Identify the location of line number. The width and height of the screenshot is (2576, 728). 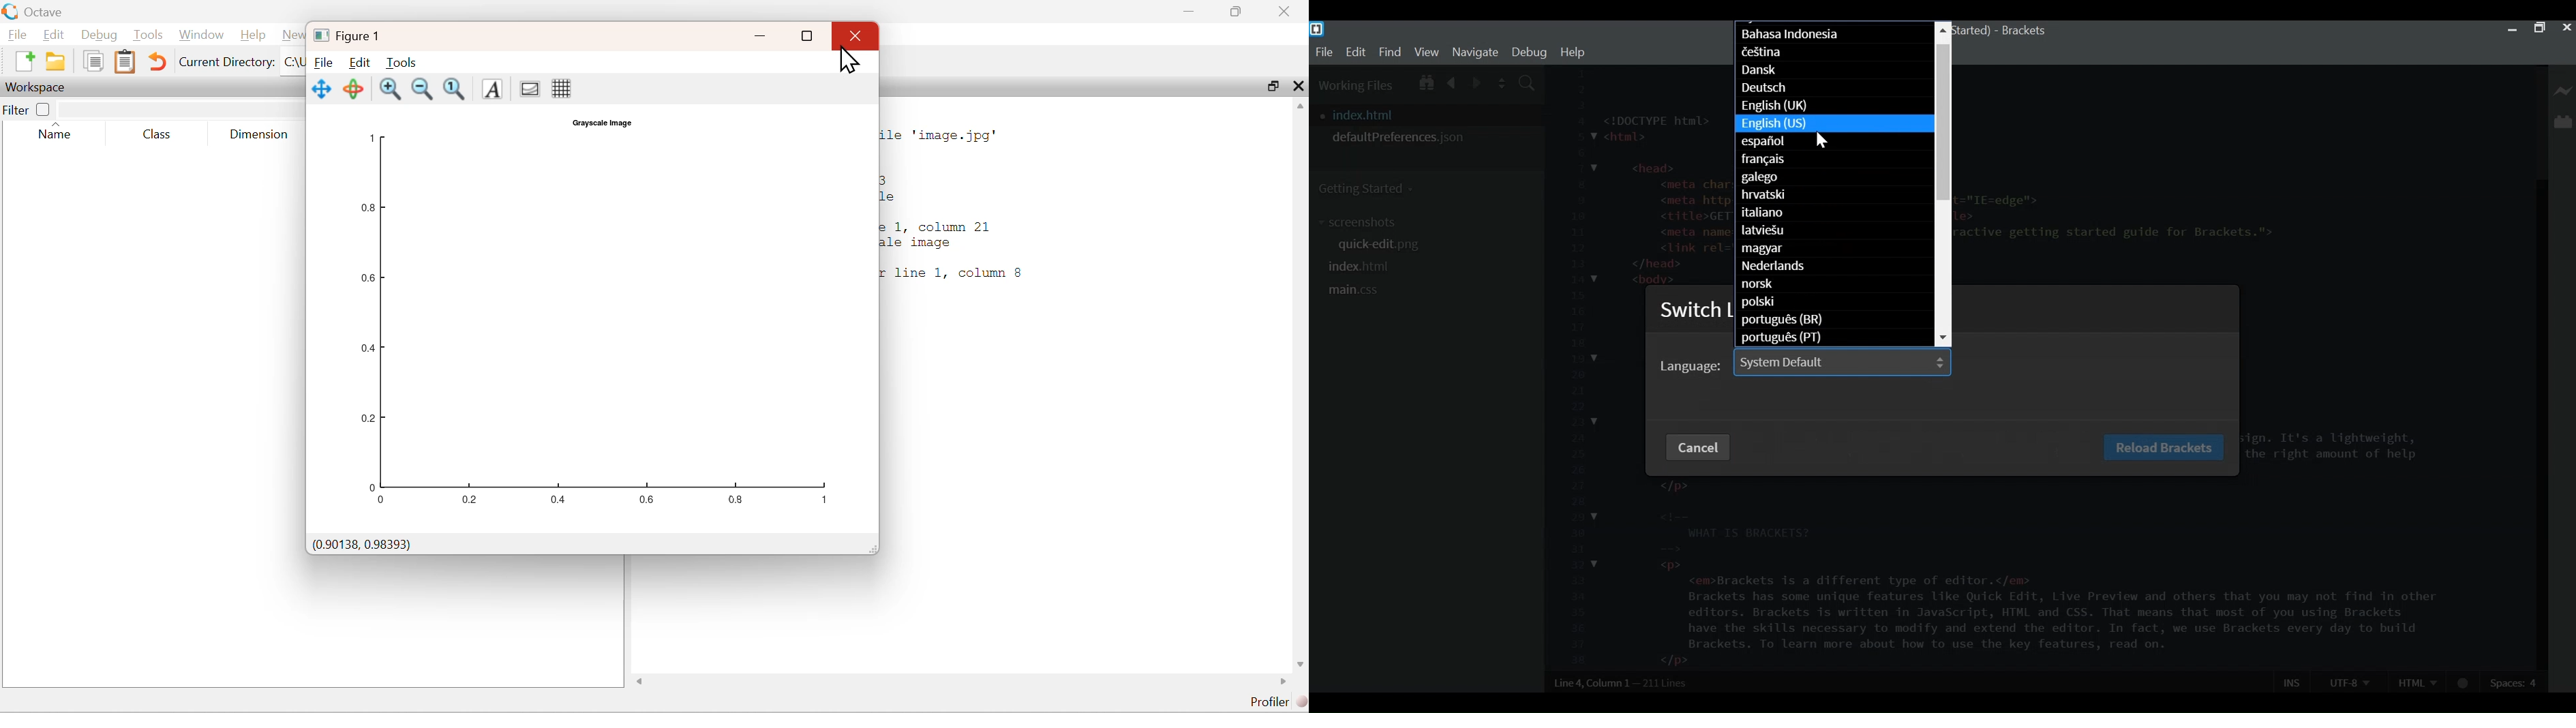
(1576, 368).